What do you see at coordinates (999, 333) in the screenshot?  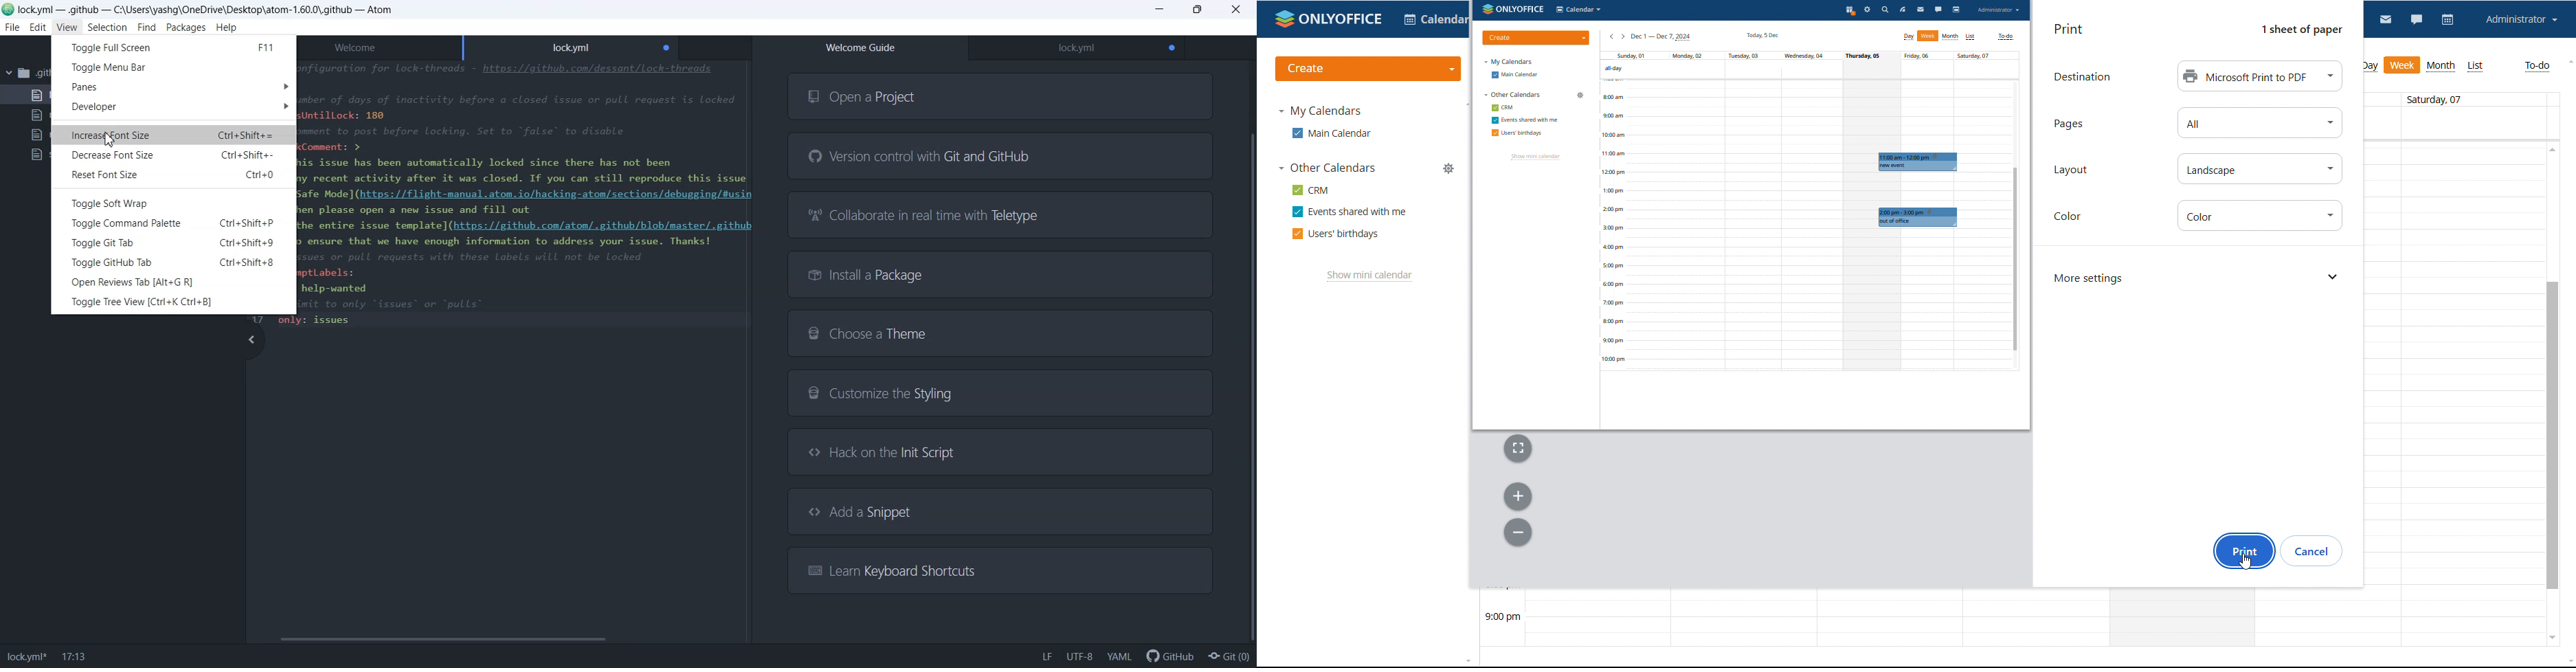 I see `Choose a Theme` at bounding box center [999, 333].